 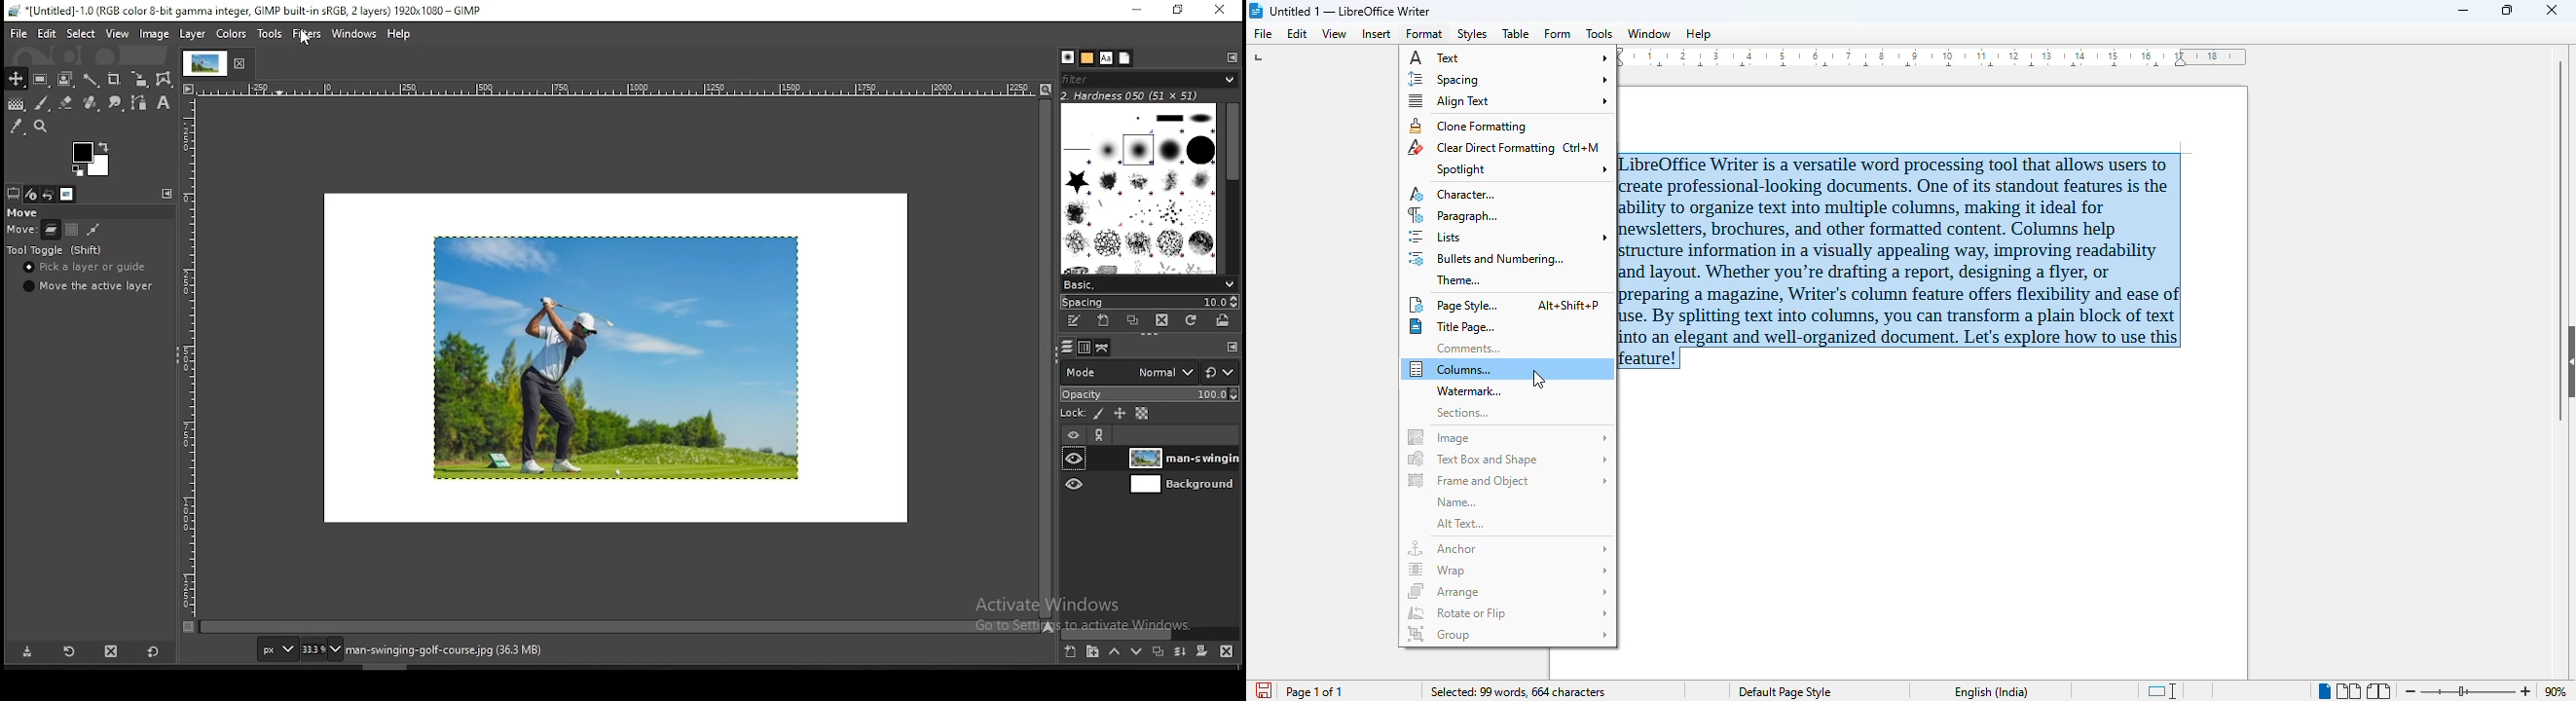 I want to click on paths, so click(x=1102, y=346).